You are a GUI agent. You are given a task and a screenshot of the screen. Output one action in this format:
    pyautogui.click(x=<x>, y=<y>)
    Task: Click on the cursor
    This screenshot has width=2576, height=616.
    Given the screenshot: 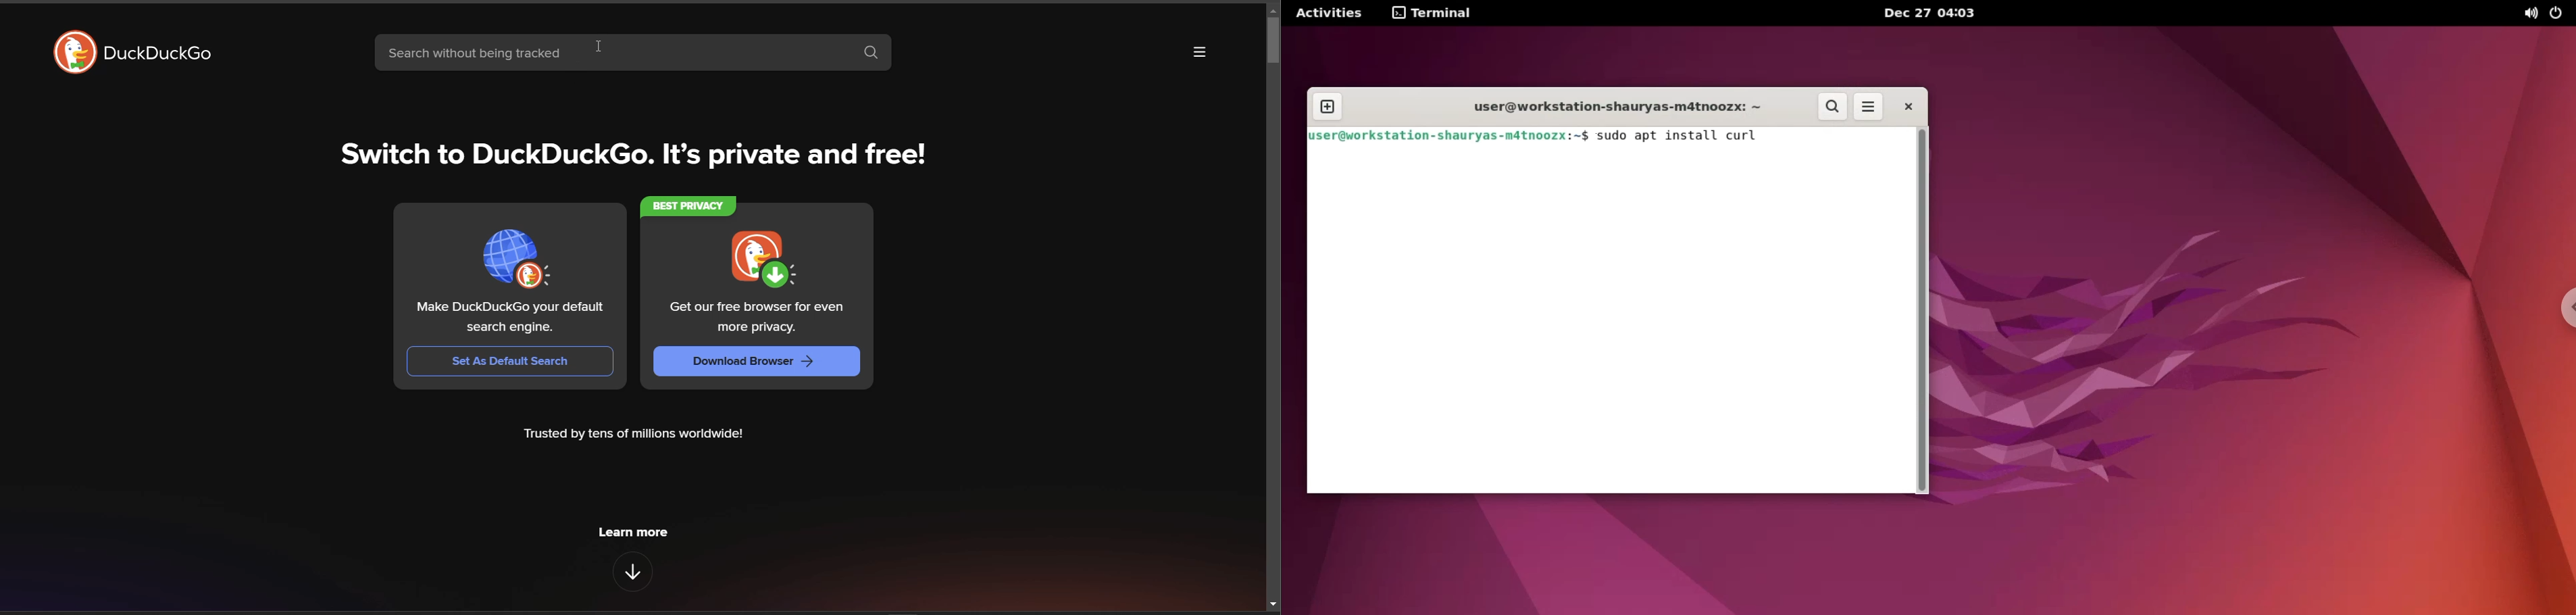 What is the action you would take?
    pyautogui.click(x=601, y=45)
    